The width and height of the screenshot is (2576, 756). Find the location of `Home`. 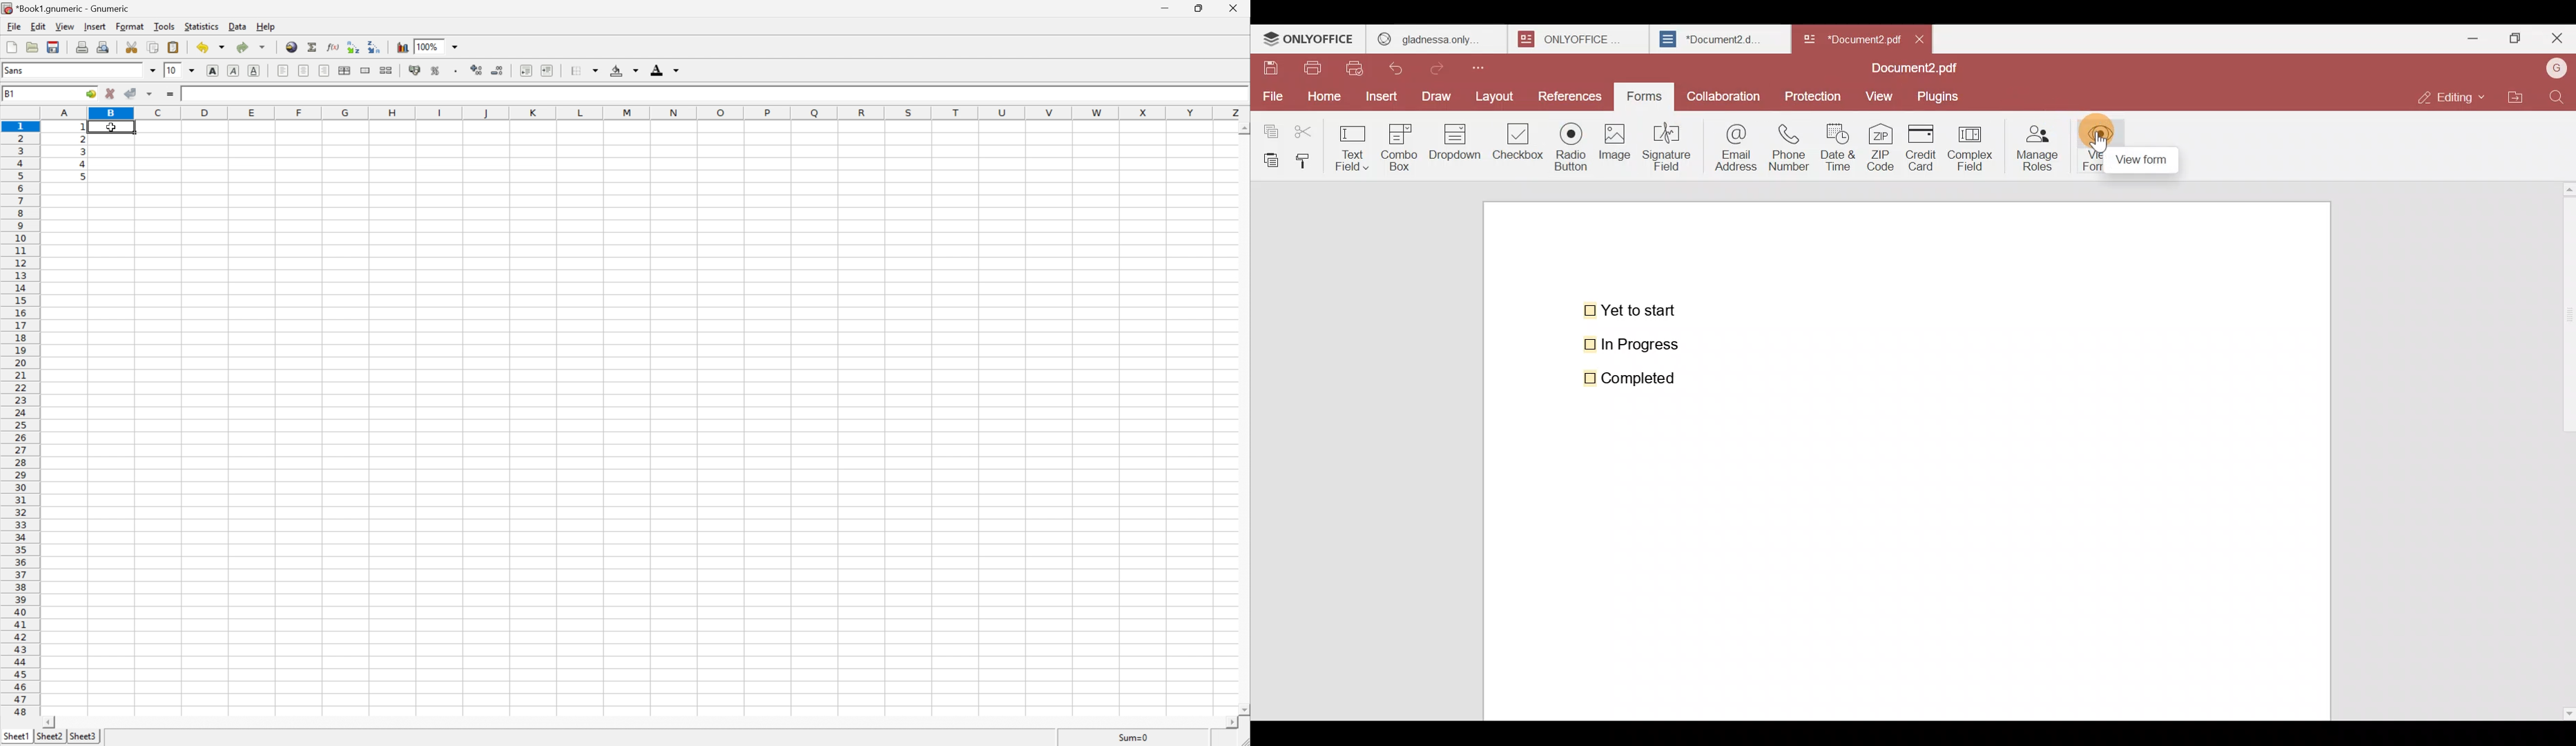

Home is located at coordinates (1321, 96).